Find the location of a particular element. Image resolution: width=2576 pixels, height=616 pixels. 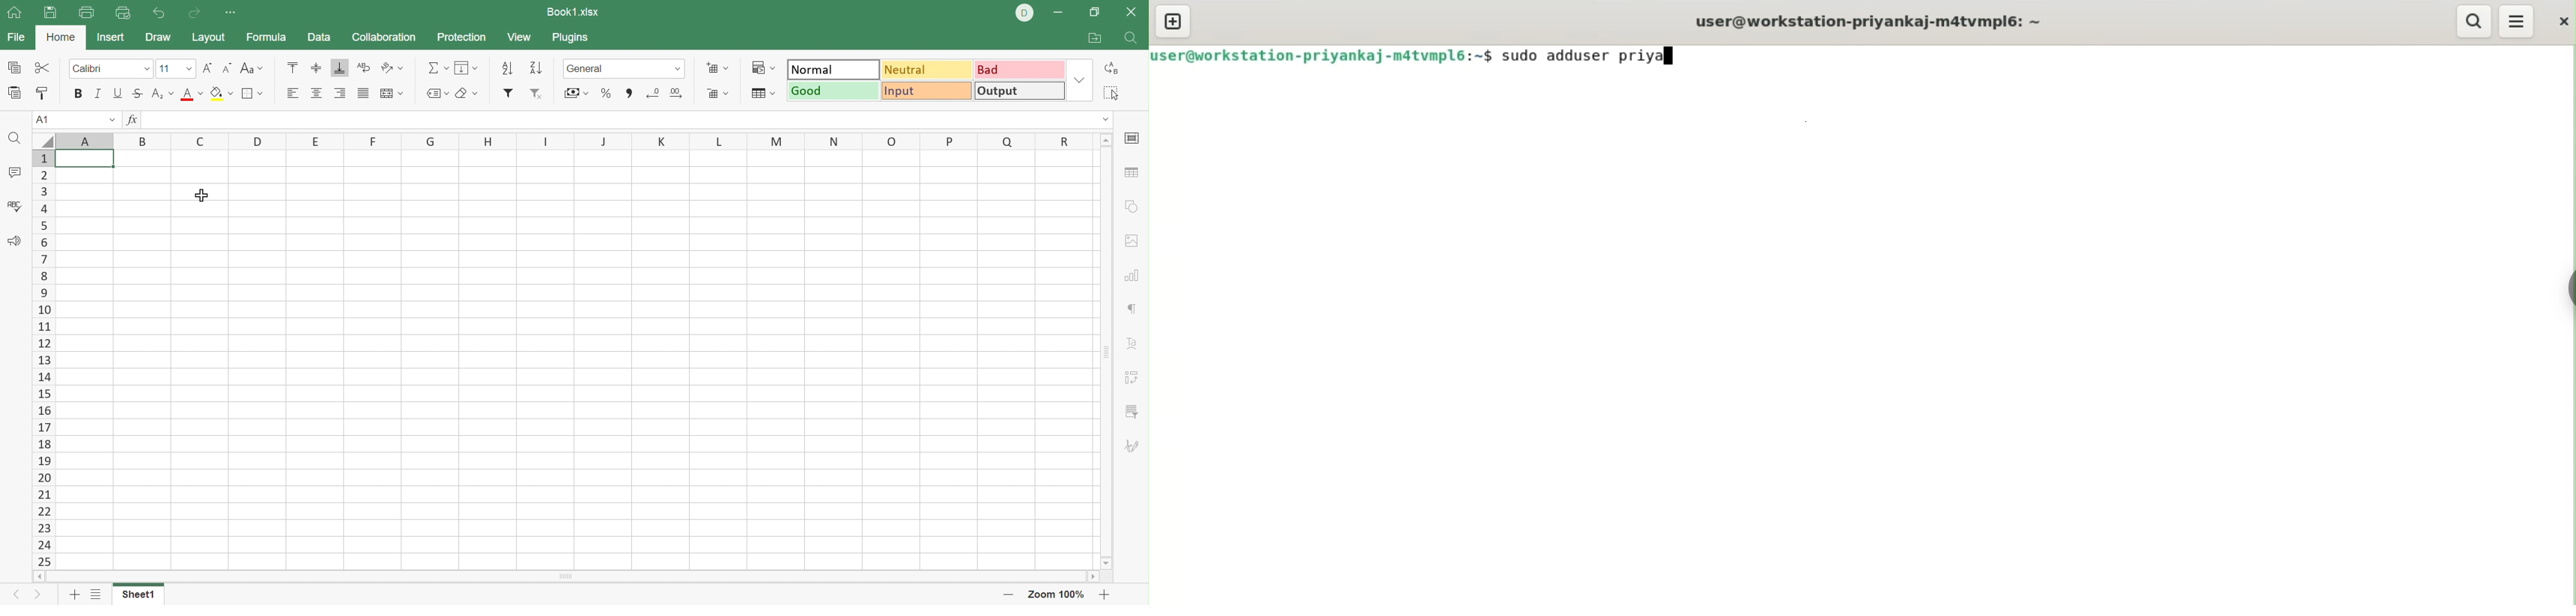

View is located at coordinates (519, 37).